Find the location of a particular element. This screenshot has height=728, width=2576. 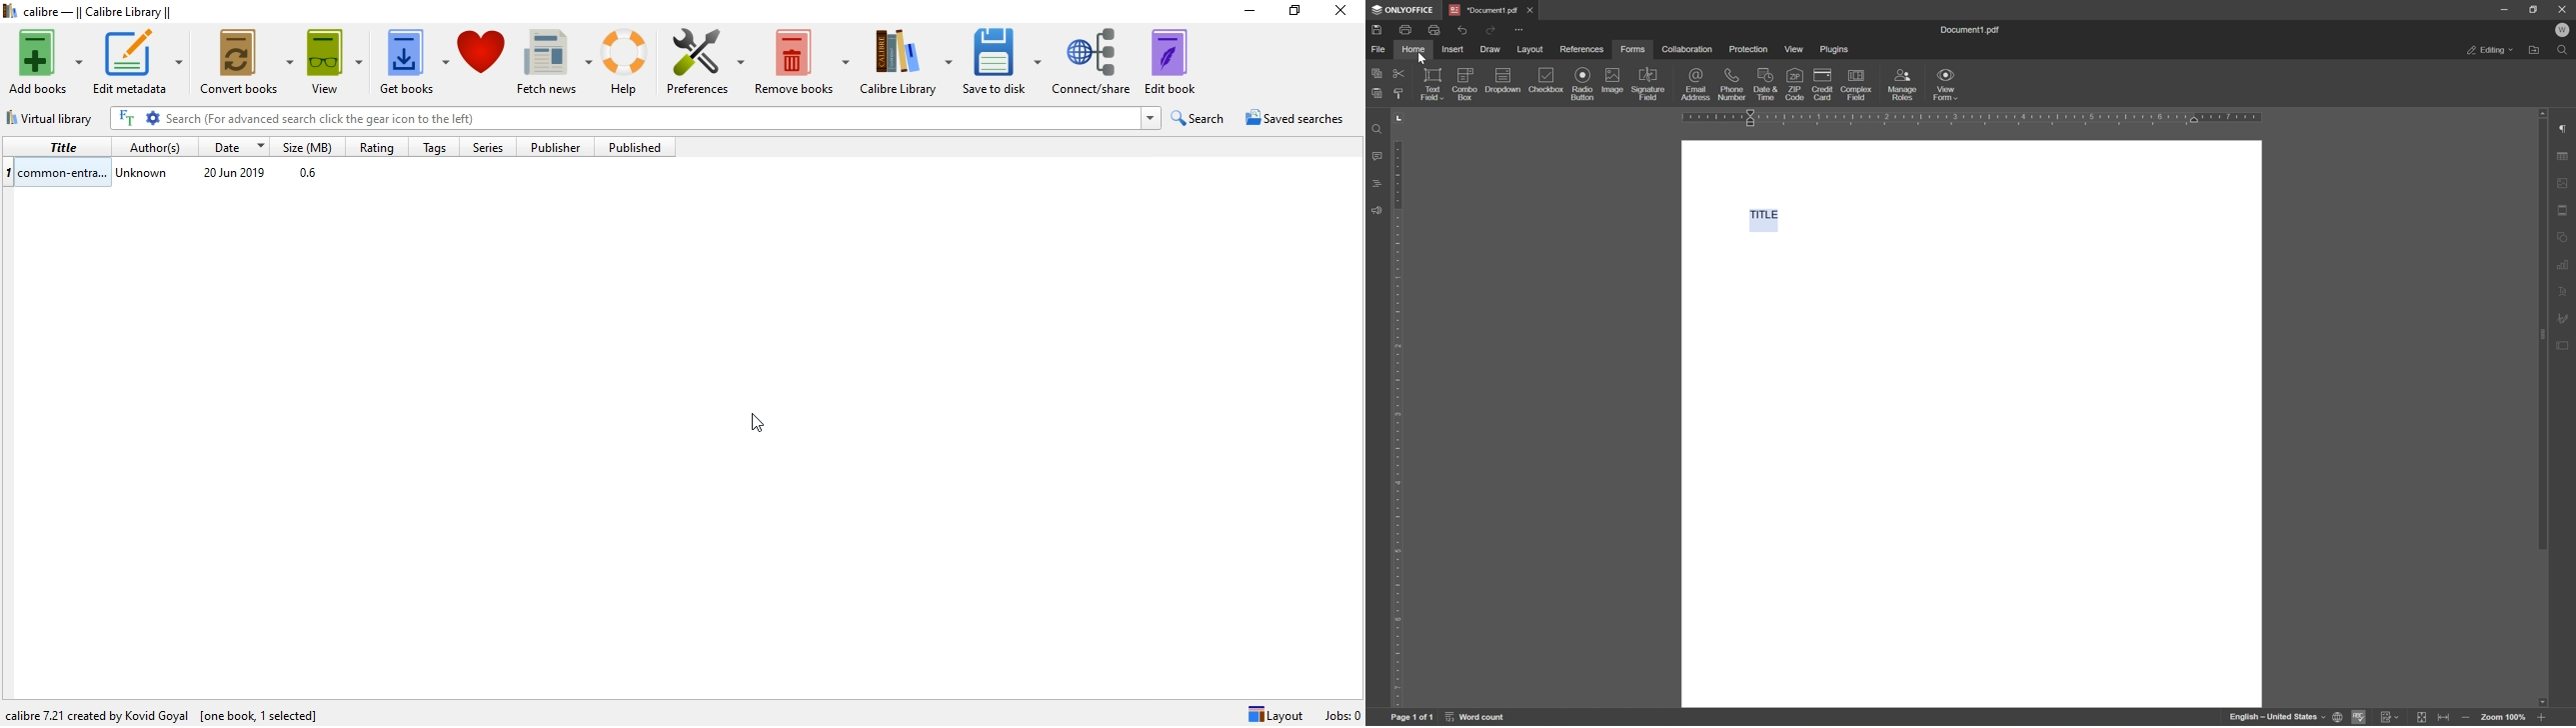

Title is located at coordinates (60, 147).